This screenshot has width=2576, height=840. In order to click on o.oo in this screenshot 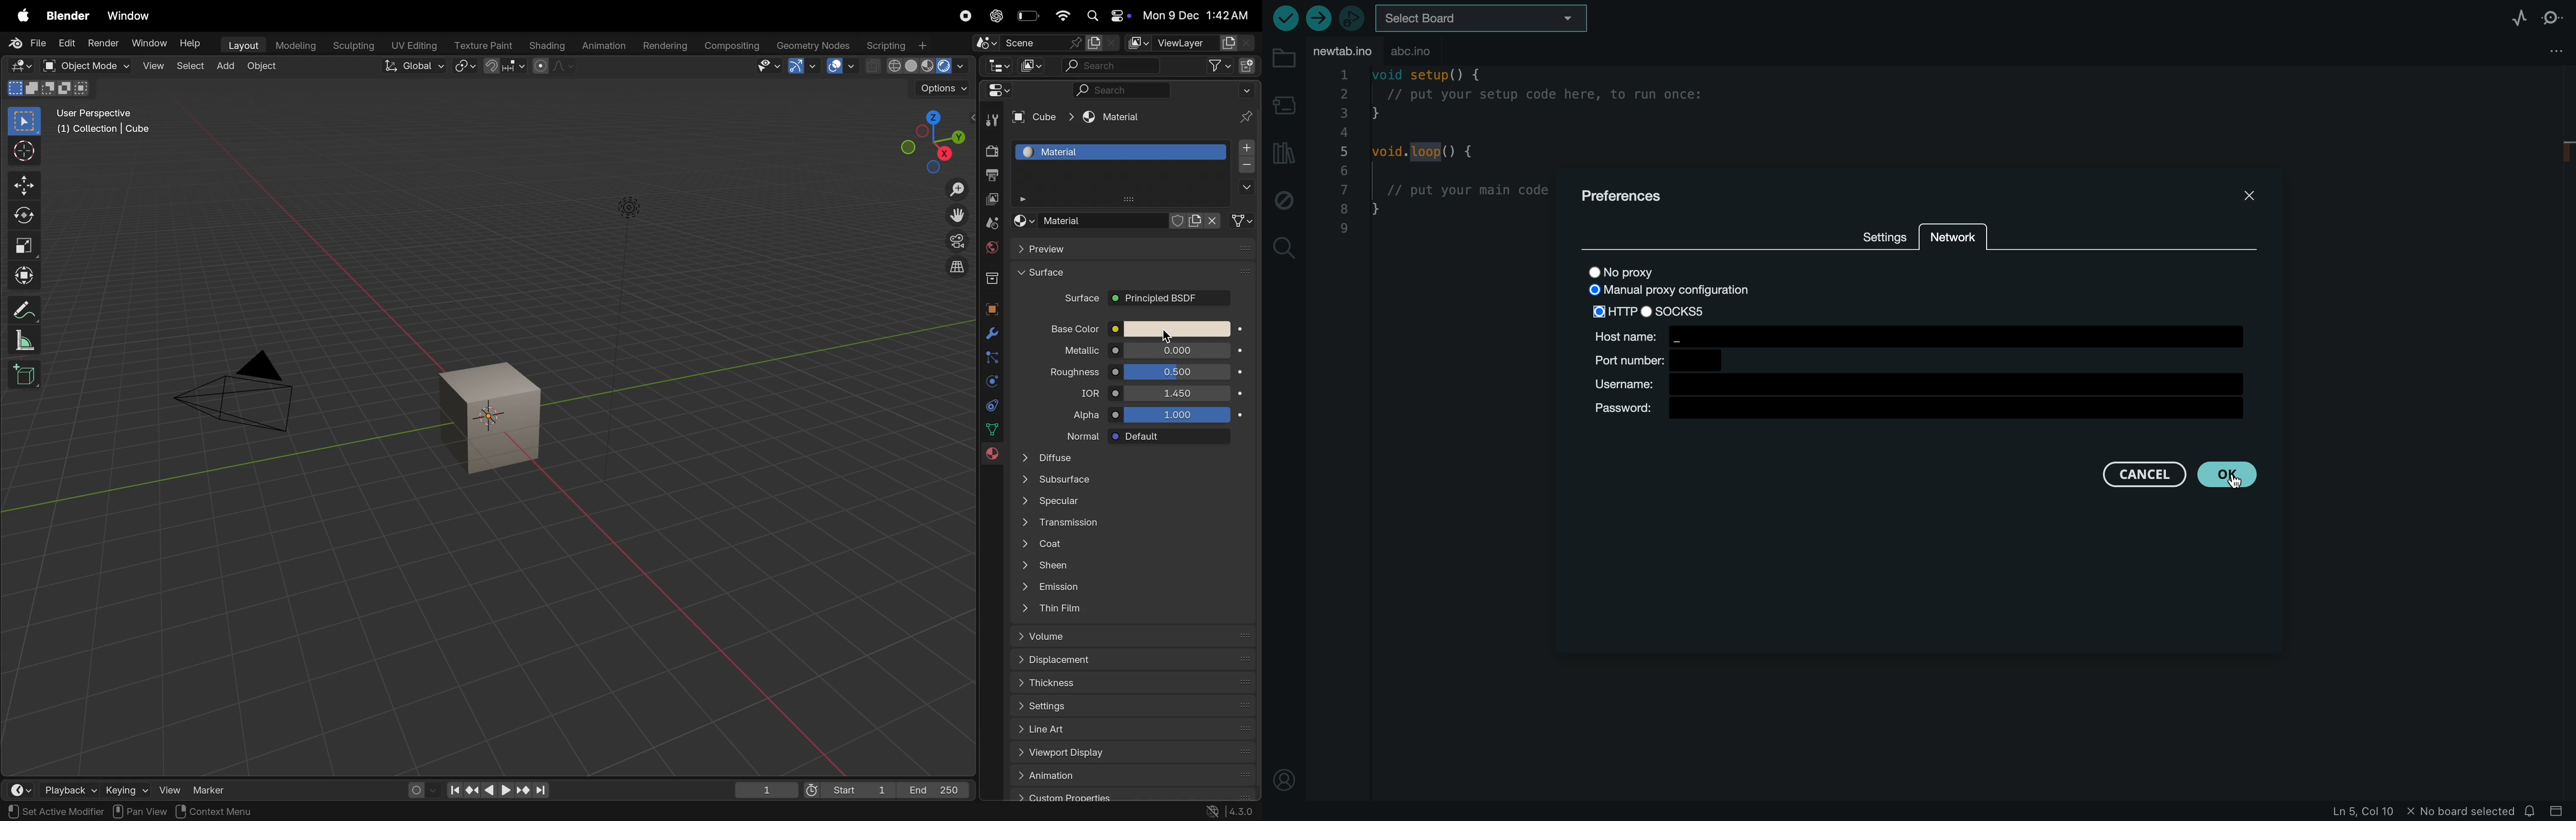, I will do `click(1178, 351)`.